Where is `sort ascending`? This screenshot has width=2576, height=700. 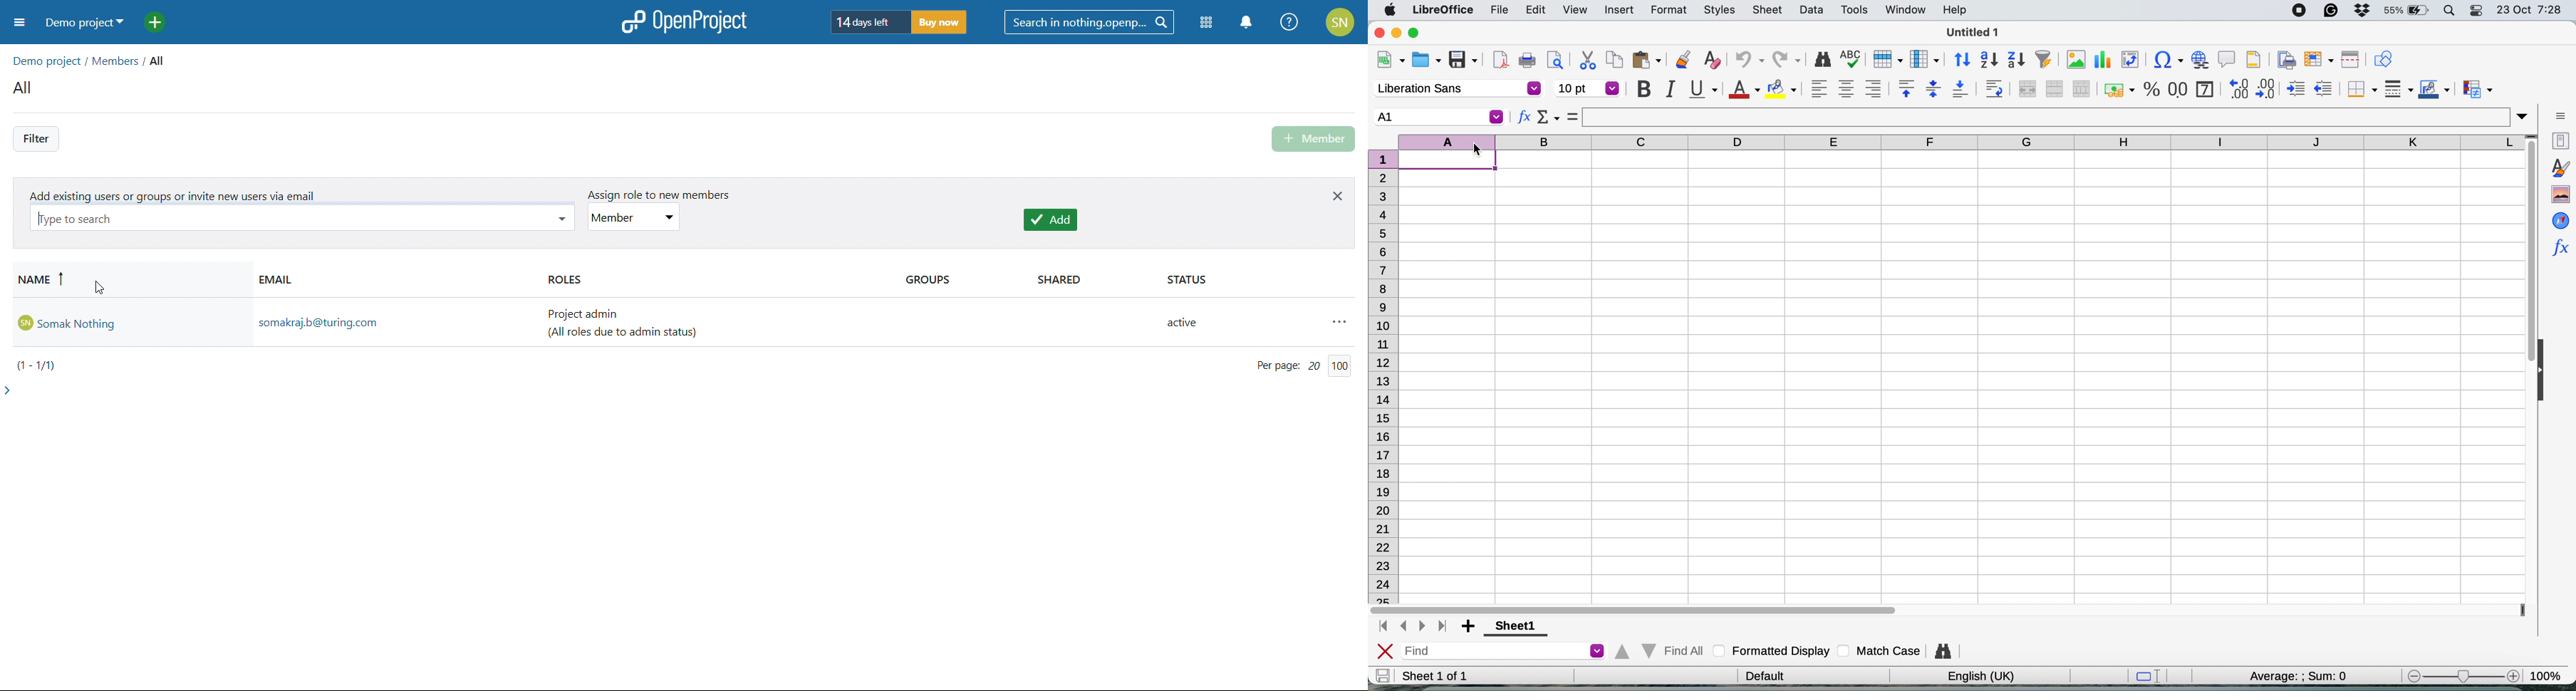 sort ascending is located at coordinates (1989, 60).